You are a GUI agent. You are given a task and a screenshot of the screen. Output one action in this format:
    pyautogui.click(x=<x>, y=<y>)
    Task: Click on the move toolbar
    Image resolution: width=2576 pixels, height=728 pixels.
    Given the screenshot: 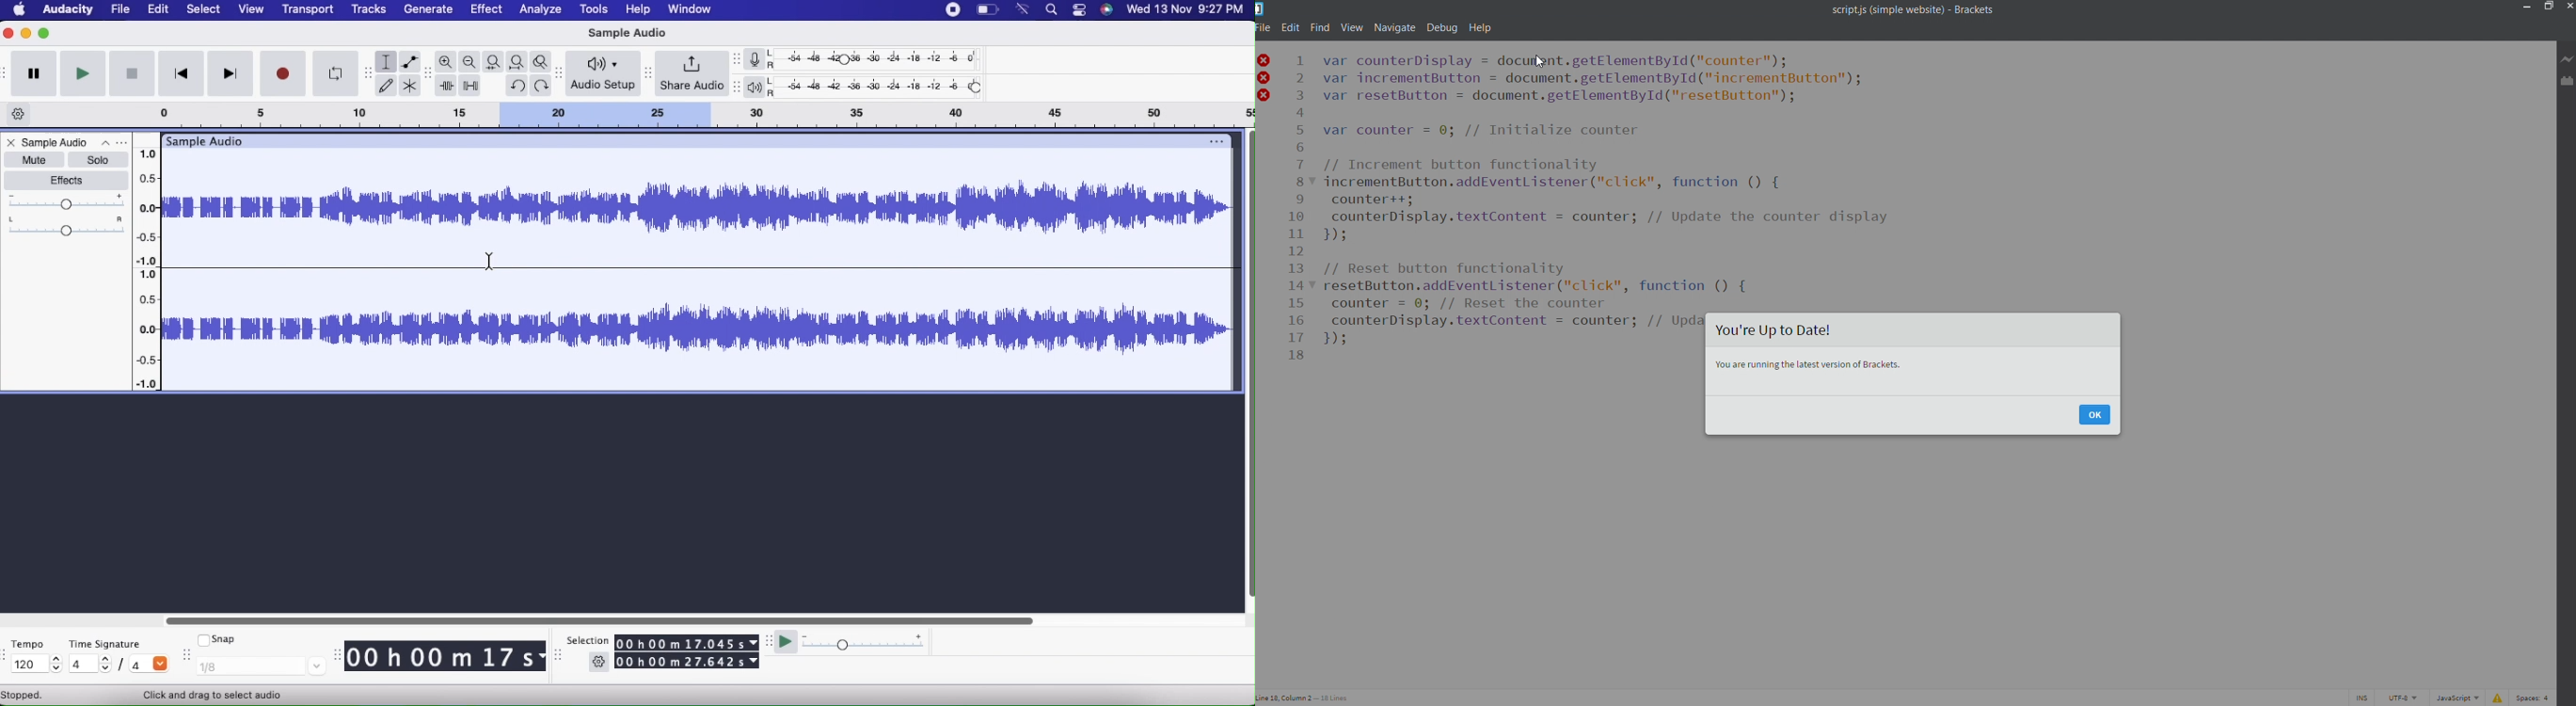 What is the action you would take?
    pyautogui.click(x=186, y=654)
    